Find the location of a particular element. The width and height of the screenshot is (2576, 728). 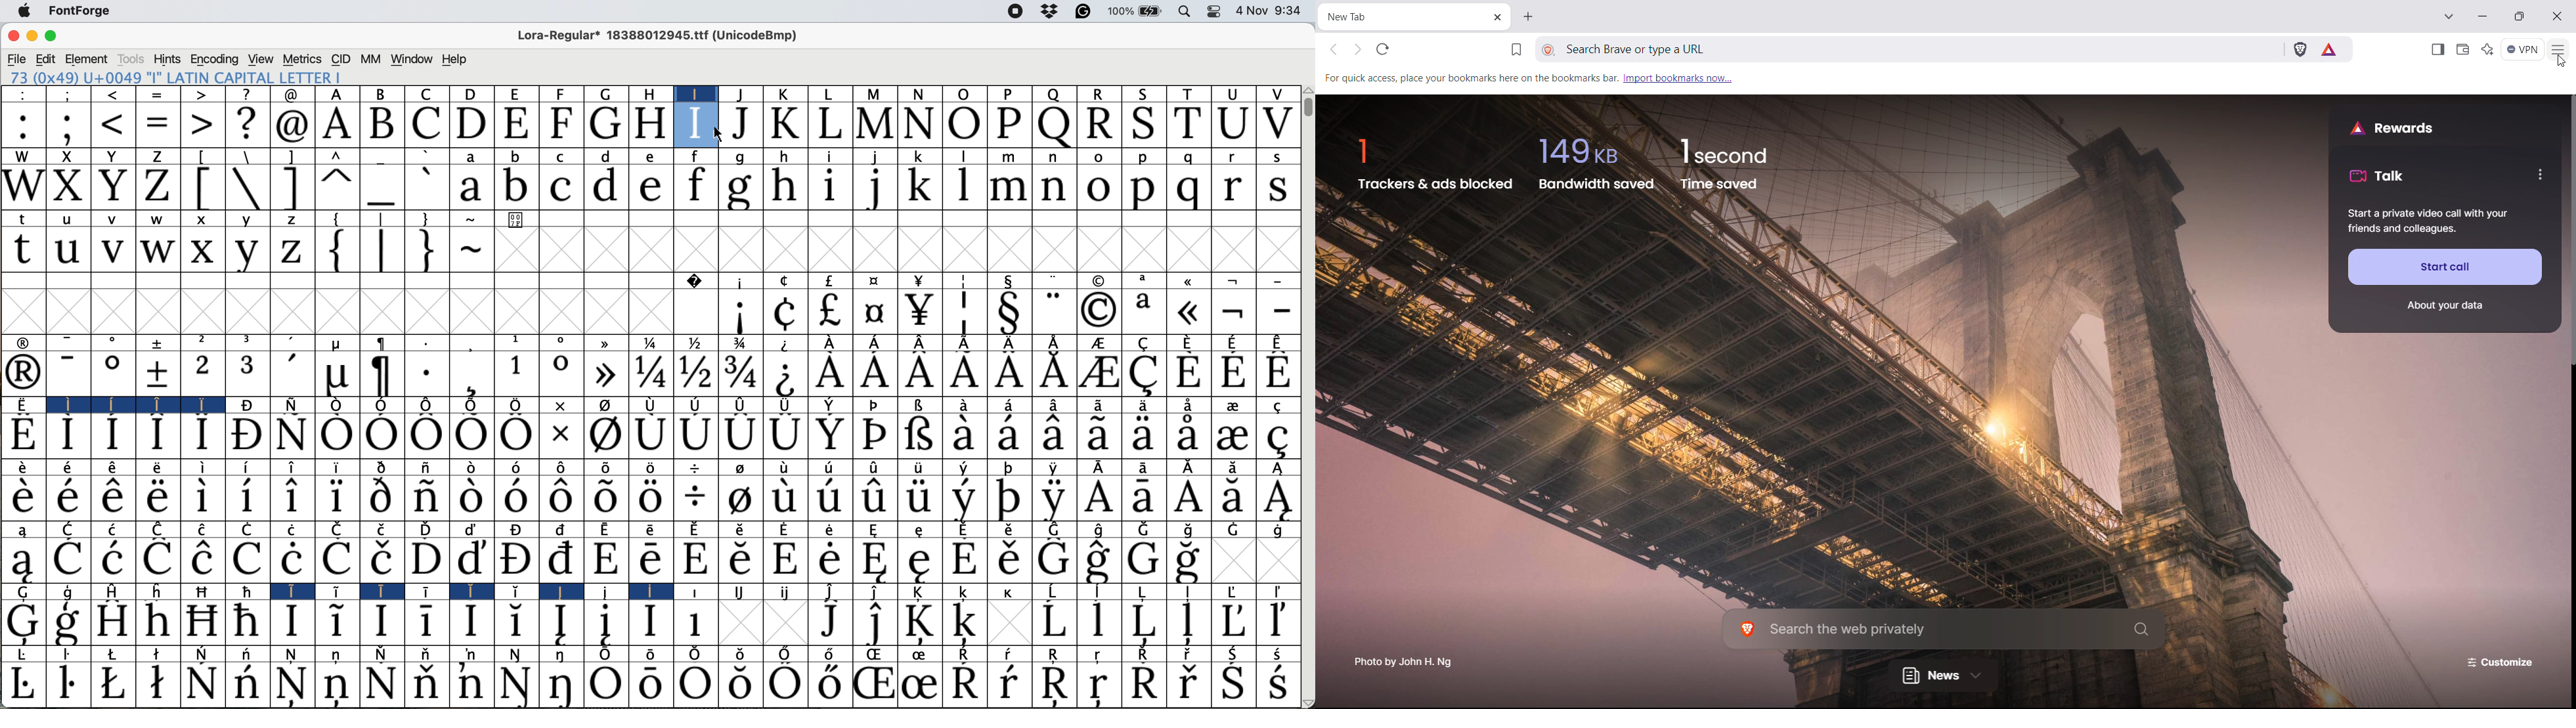

^ is located at coordinates (336, 188).